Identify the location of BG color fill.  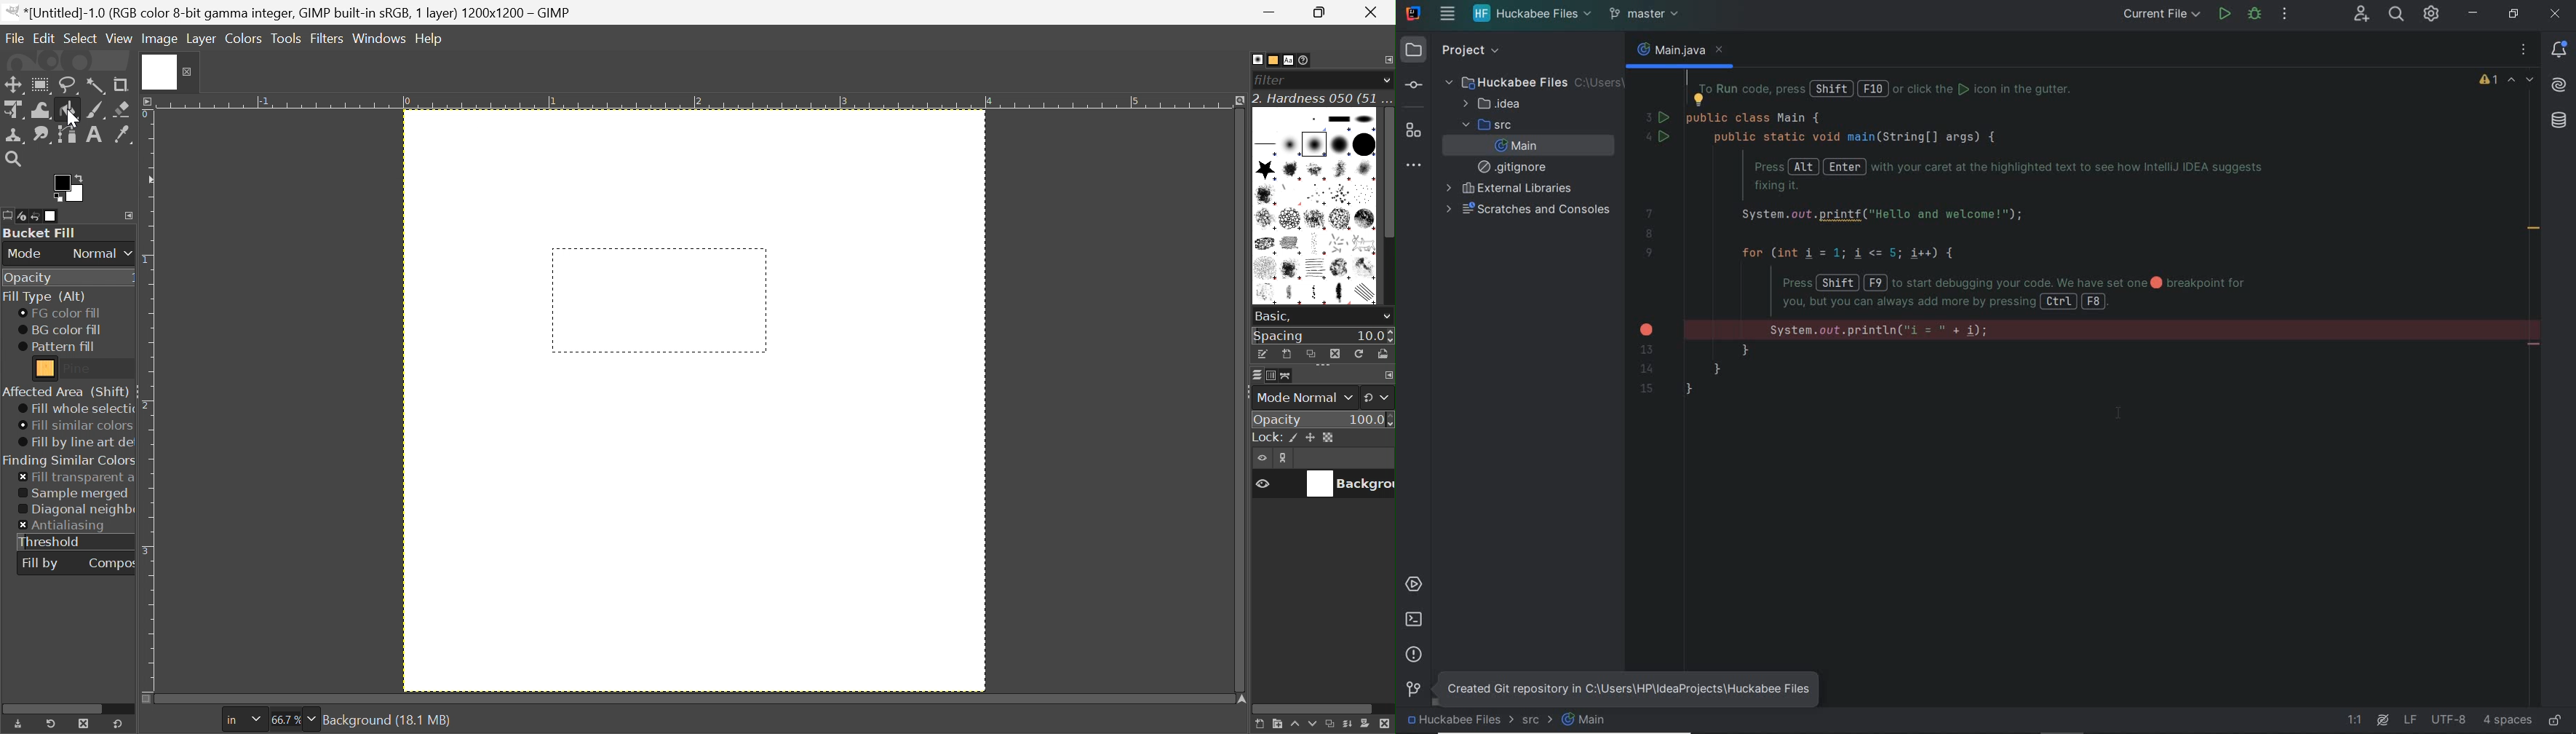
(60, 330).